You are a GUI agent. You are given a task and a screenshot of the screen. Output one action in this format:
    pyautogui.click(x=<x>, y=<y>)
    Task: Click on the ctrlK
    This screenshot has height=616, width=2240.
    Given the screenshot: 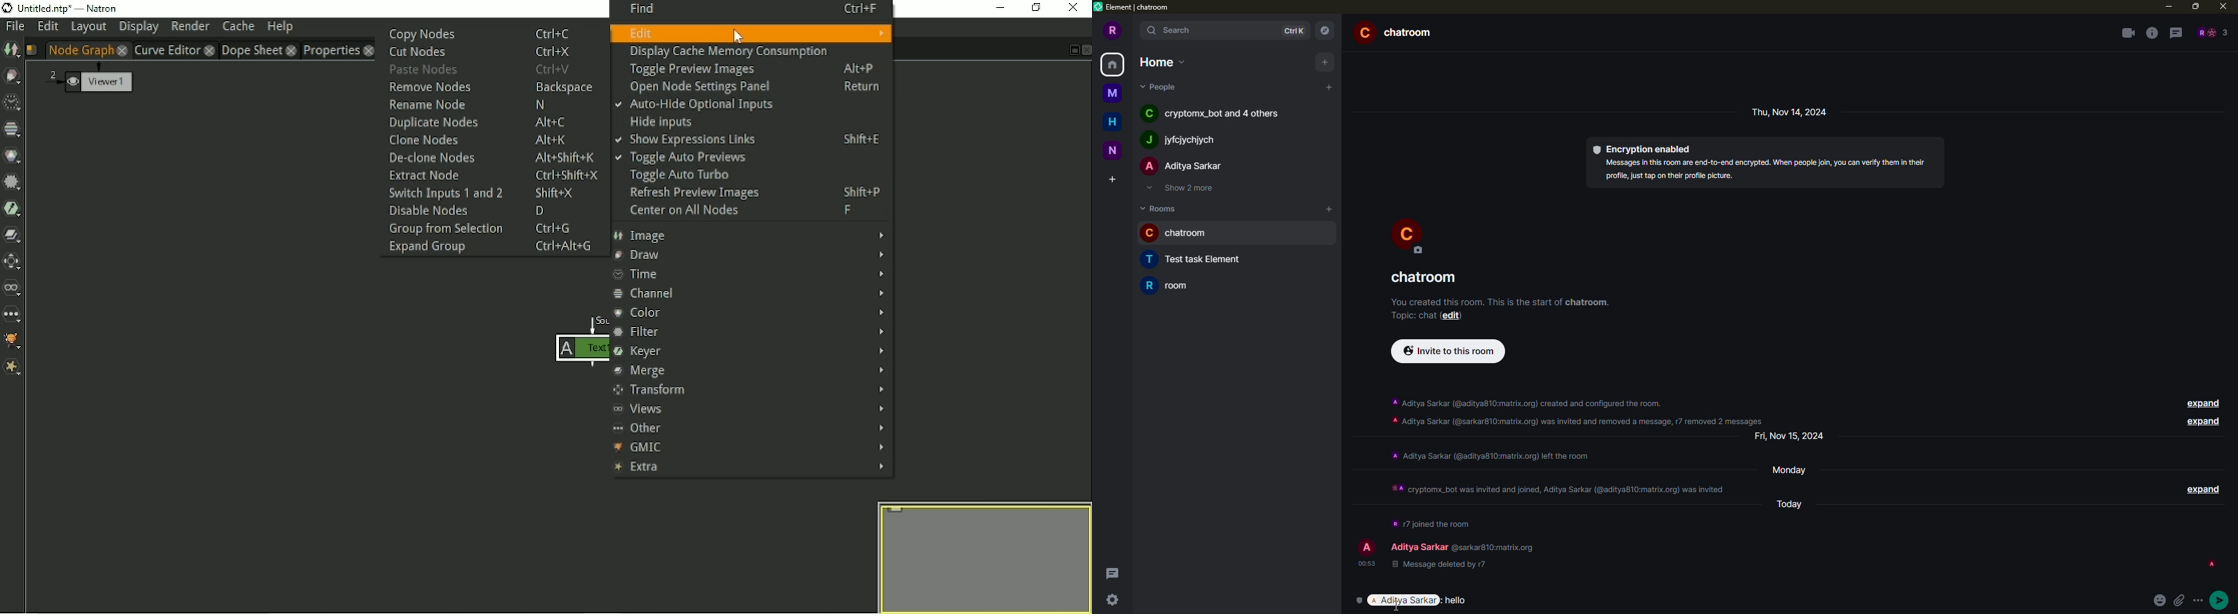 What is the action you would take?
    pyautogui.click(x=1291, y=30)
    